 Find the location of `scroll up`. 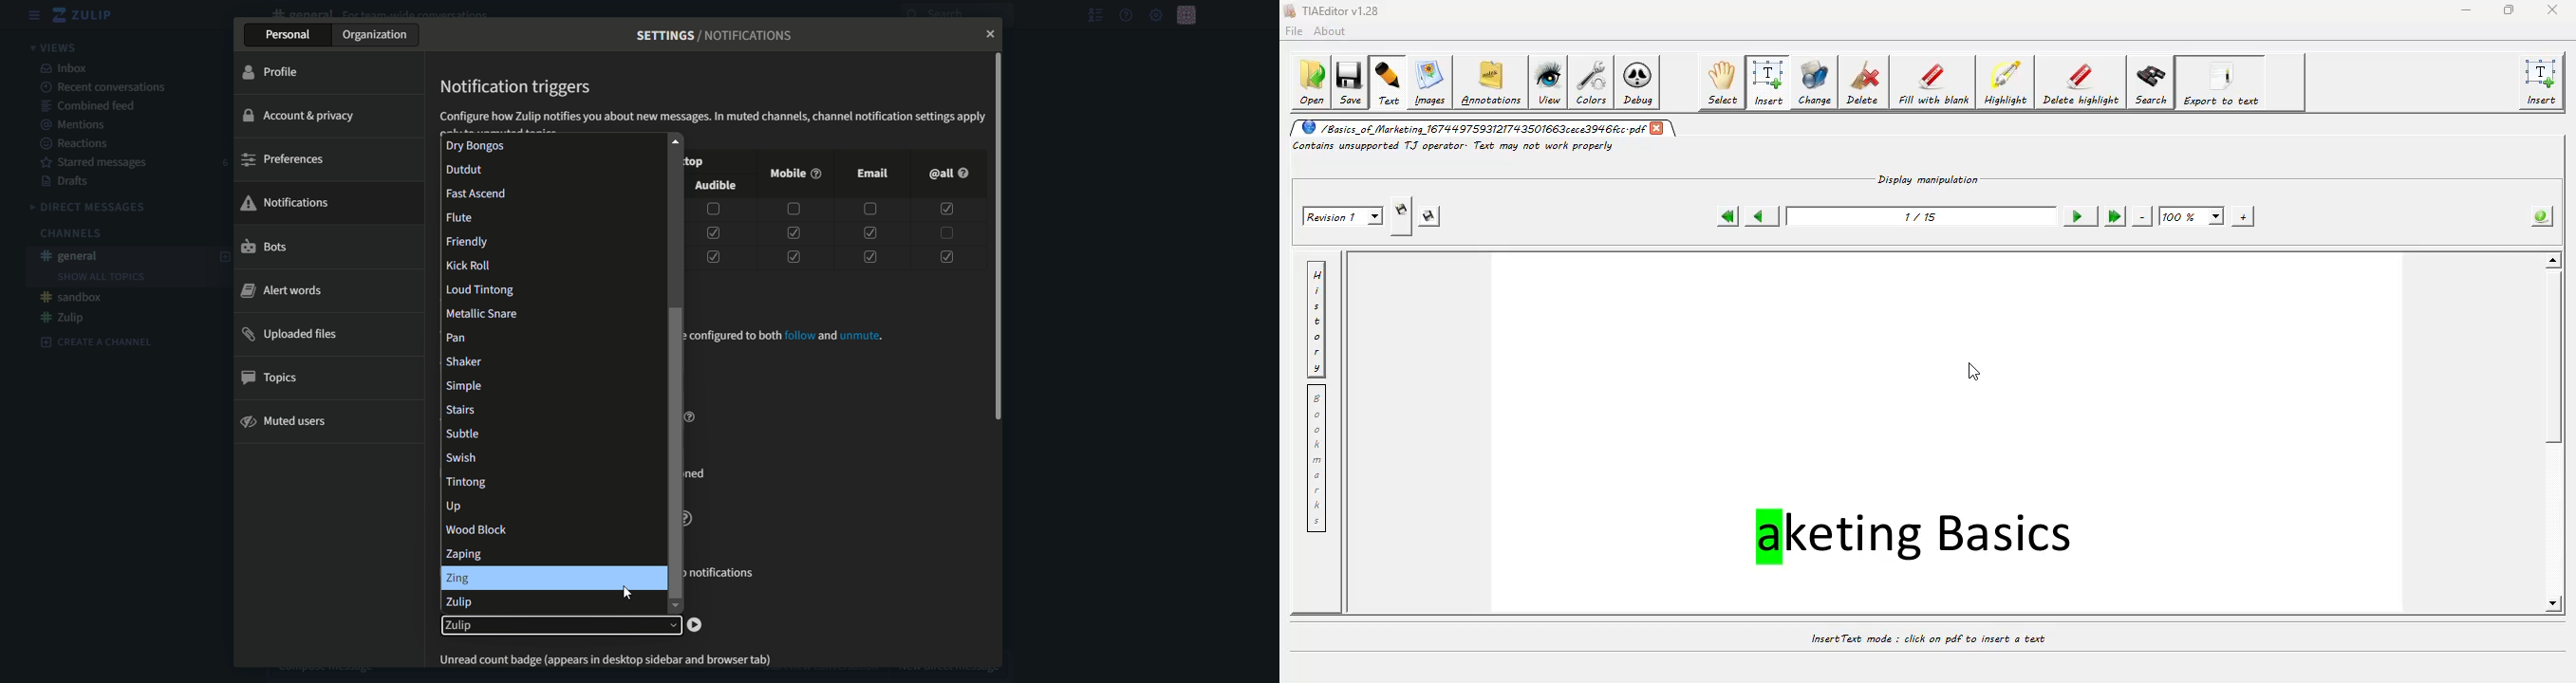

scroll up is located at coordinates (674, 140).